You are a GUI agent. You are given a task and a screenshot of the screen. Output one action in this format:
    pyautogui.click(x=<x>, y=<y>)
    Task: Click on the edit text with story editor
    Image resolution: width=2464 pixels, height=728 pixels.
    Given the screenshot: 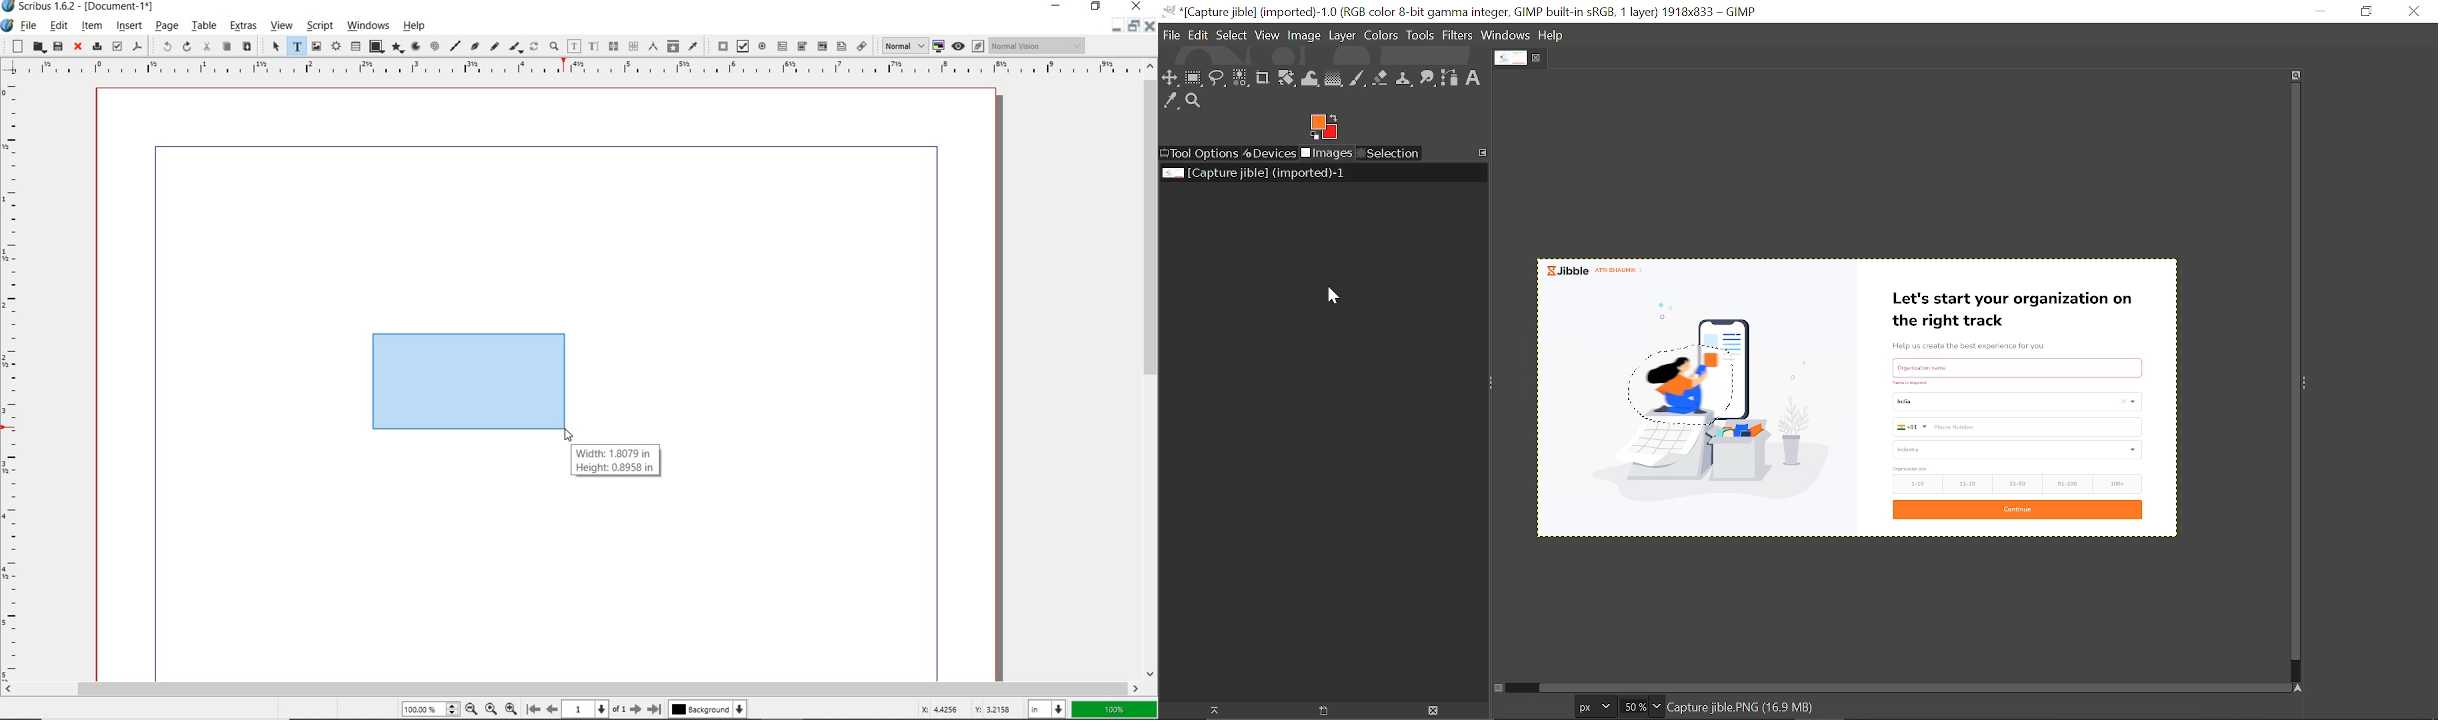 What is the action you would take?
    pyautogui.click(x=593, y=47)
    